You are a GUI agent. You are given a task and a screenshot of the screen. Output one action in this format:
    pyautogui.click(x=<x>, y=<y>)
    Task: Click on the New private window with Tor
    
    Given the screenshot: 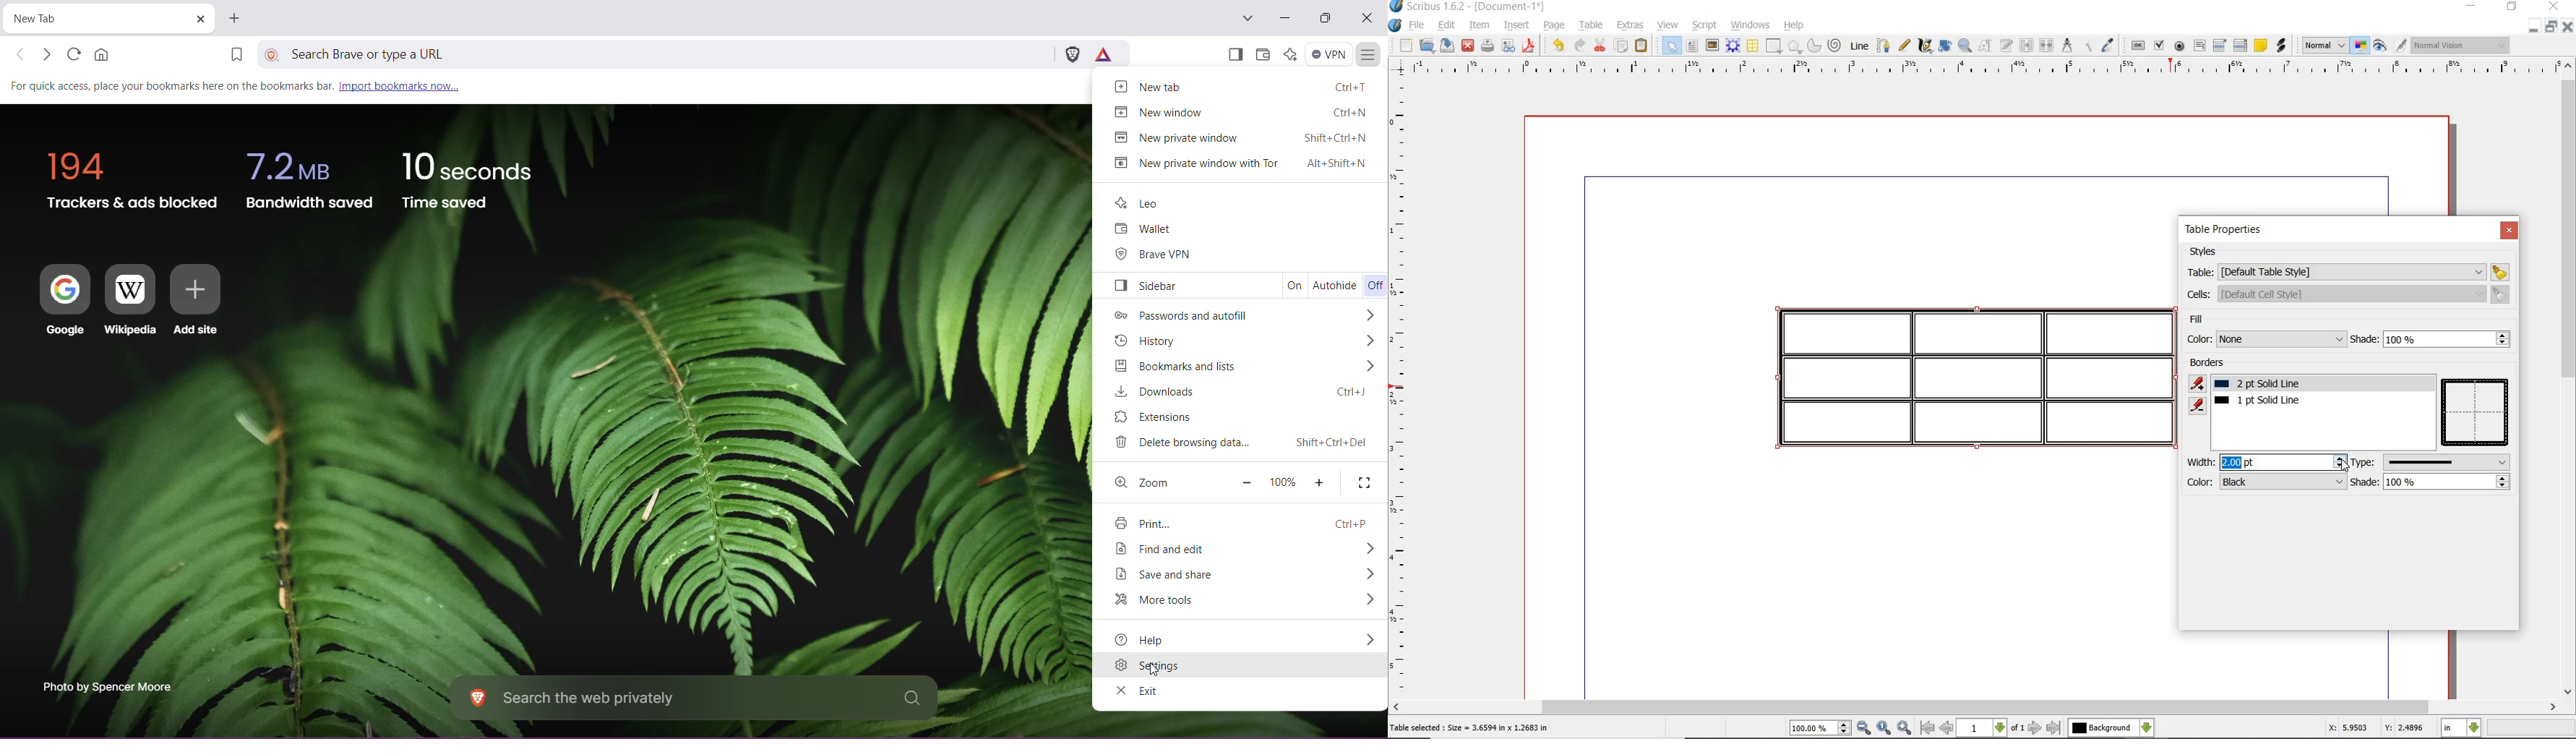 What is the action you would take?
    pyautogui.click(x=1238, y=163)
    